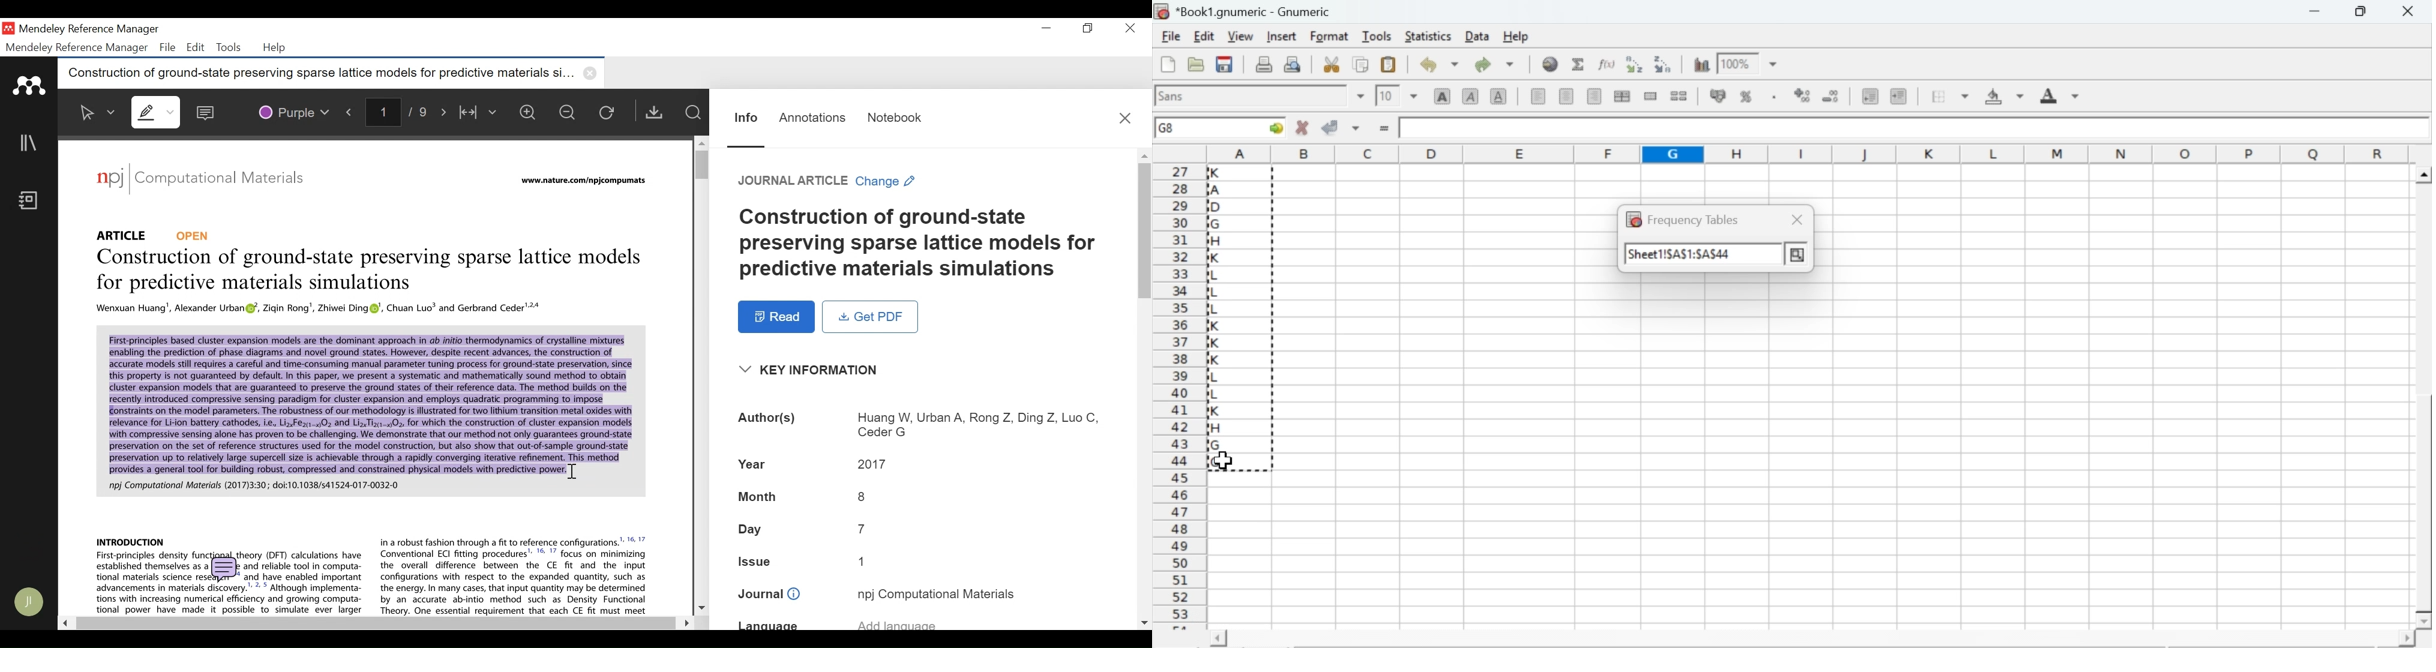  I want to click on Notebook, so click(32, 202).